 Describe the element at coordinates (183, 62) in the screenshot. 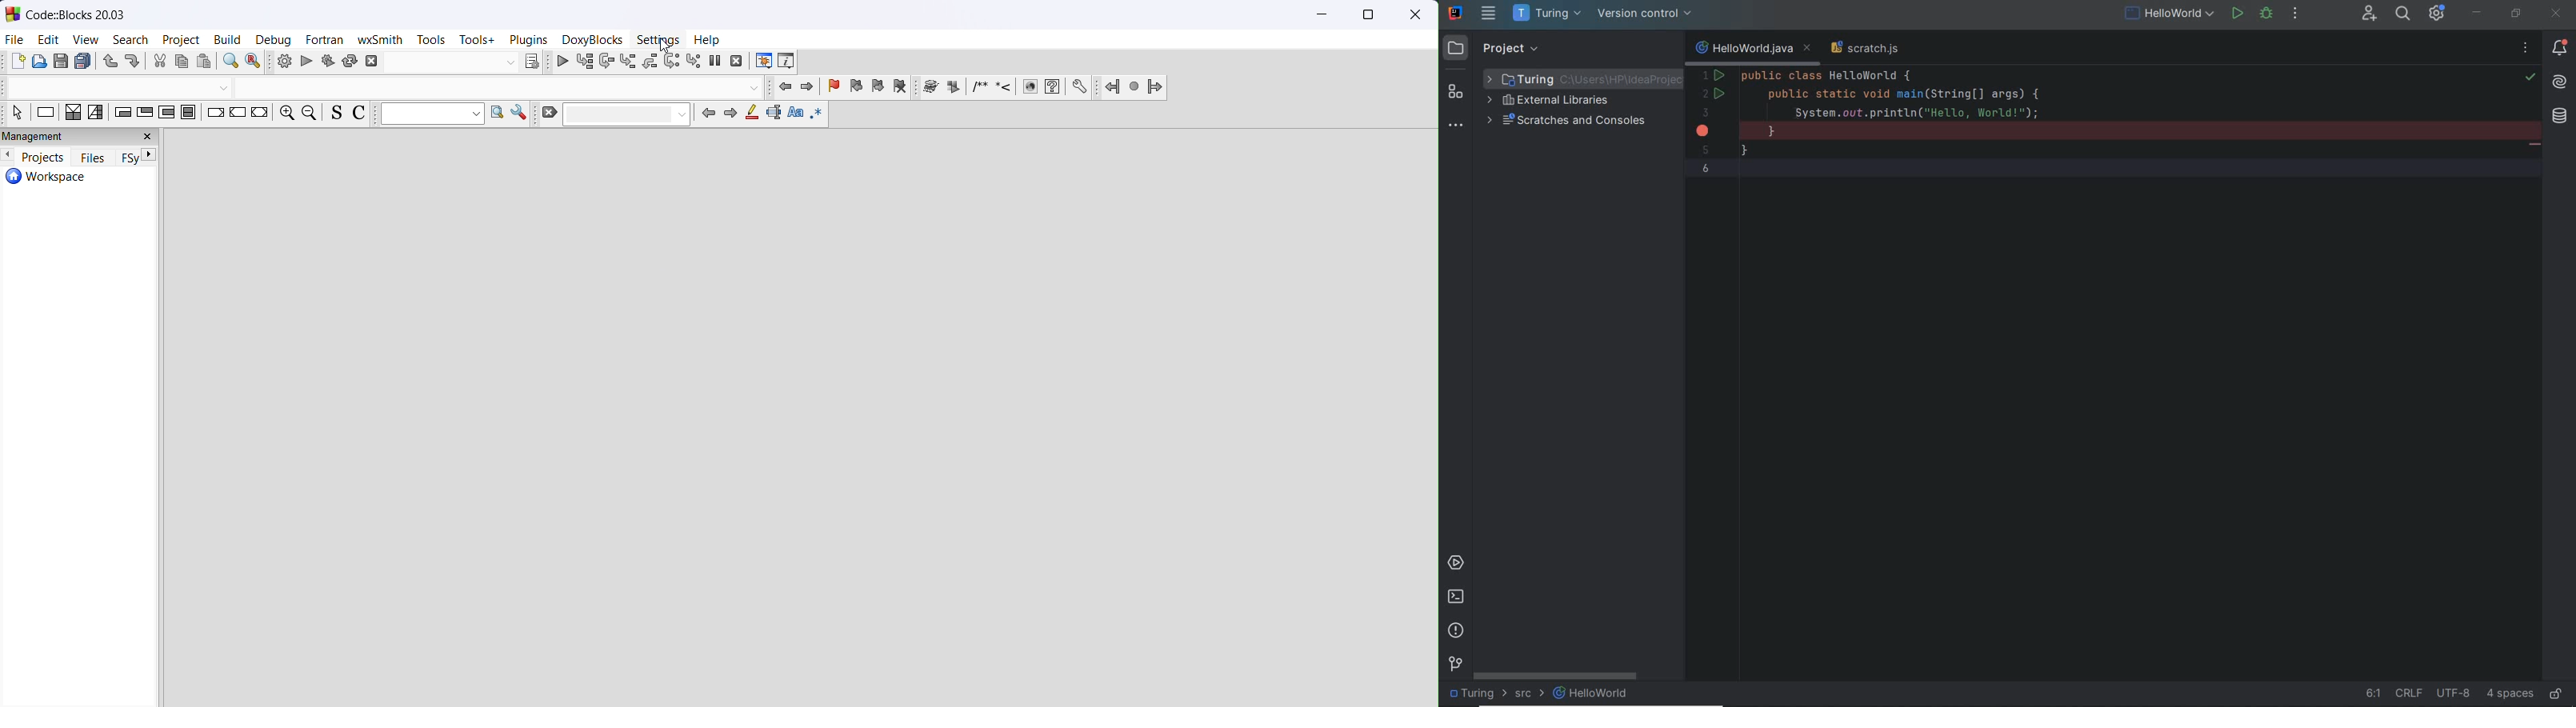

I see `copy` at that location.